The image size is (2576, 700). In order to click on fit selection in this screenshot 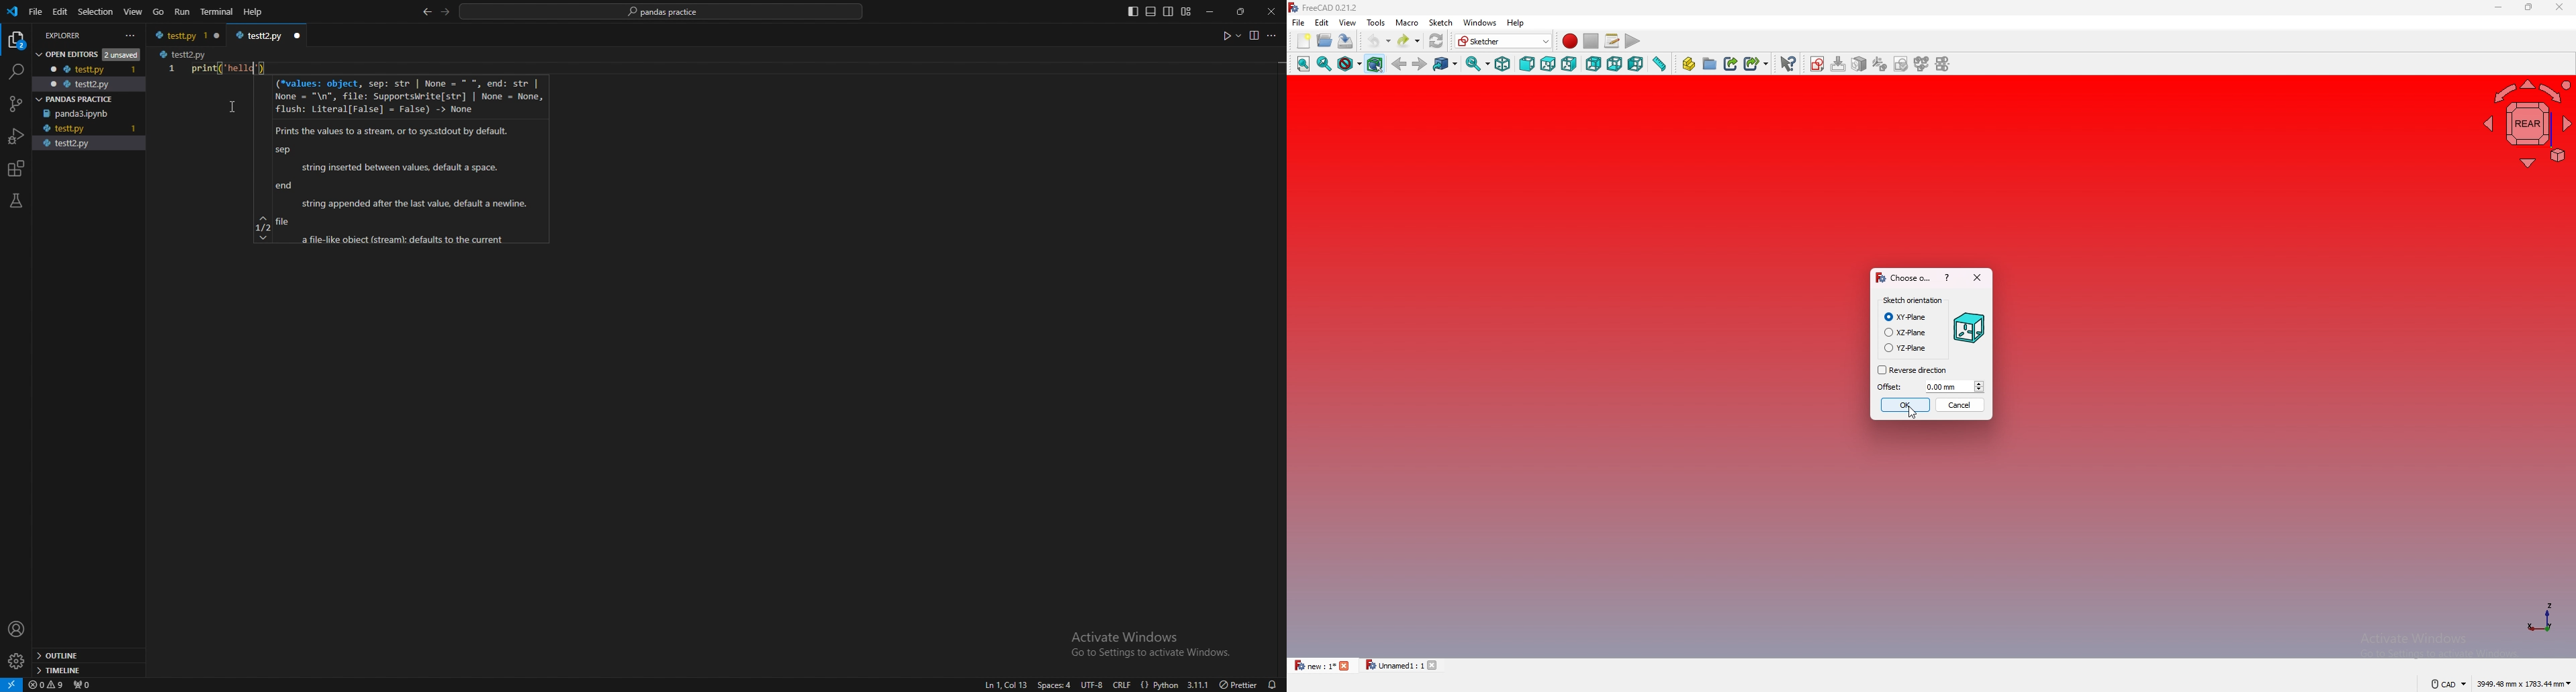, I will do `click(1324, 63)`.